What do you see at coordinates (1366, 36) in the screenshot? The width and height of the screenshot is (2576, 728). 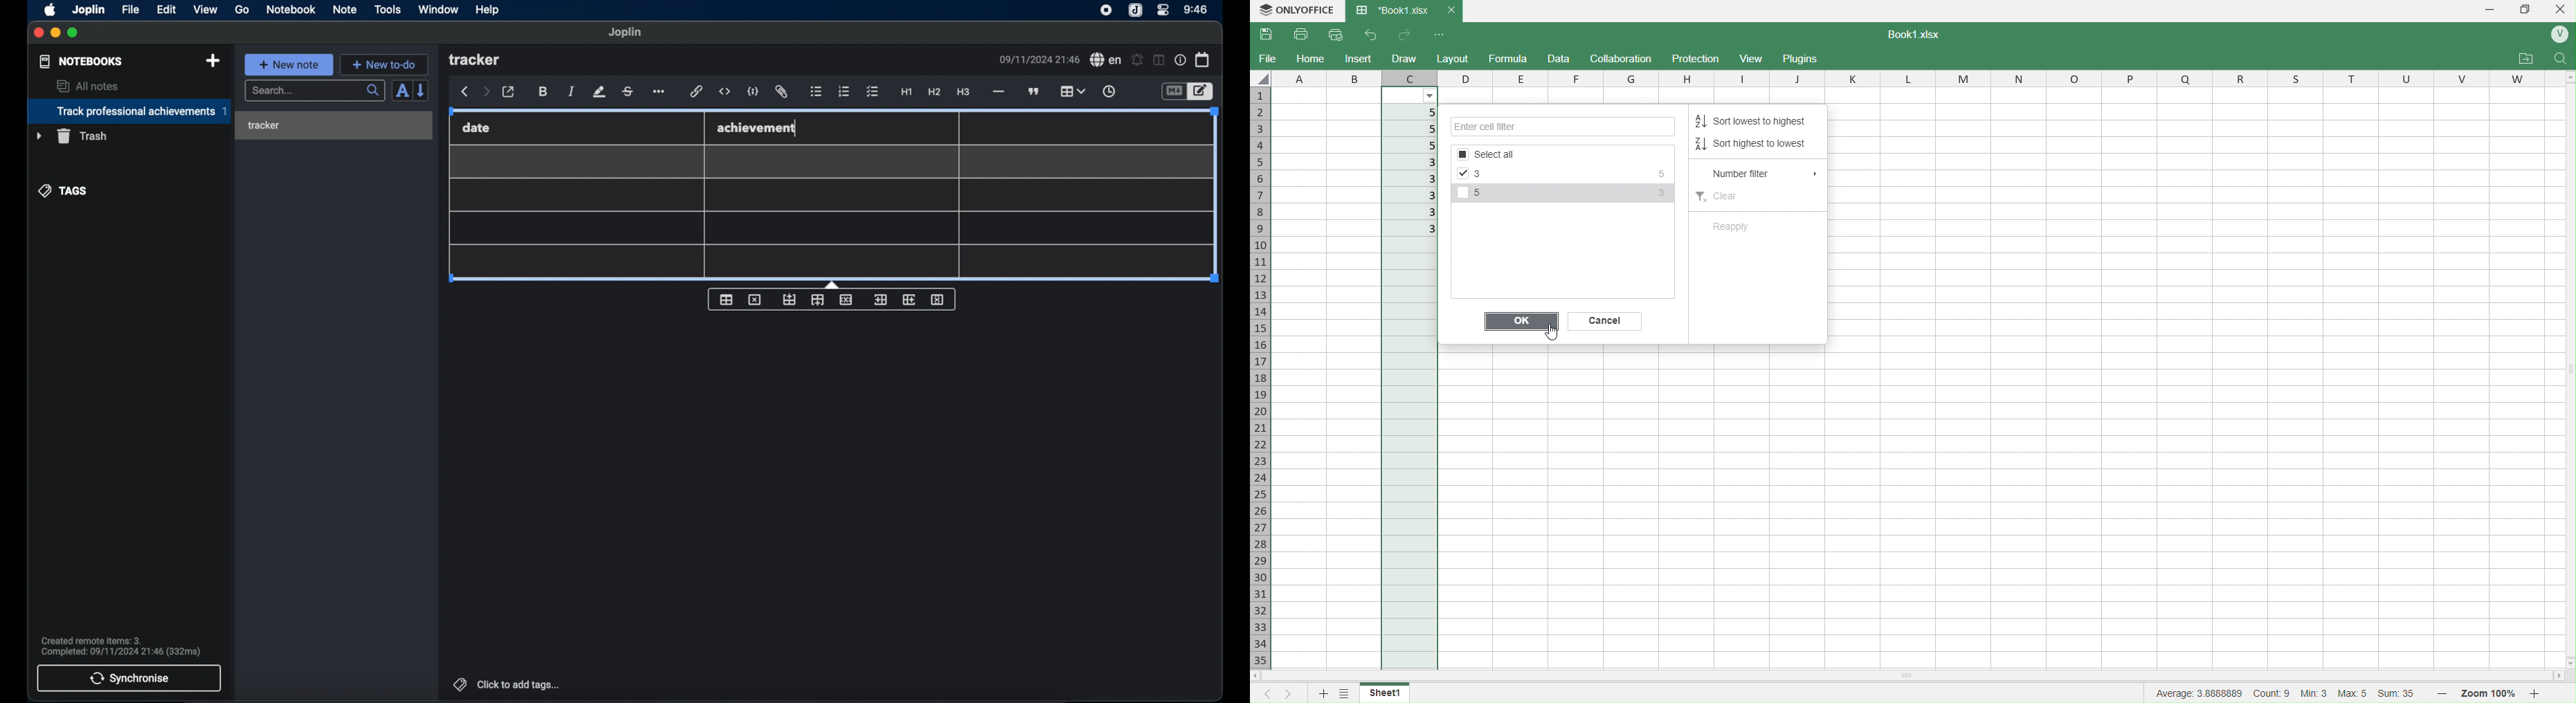 I see `undo` at bounding box center [1366, 36].